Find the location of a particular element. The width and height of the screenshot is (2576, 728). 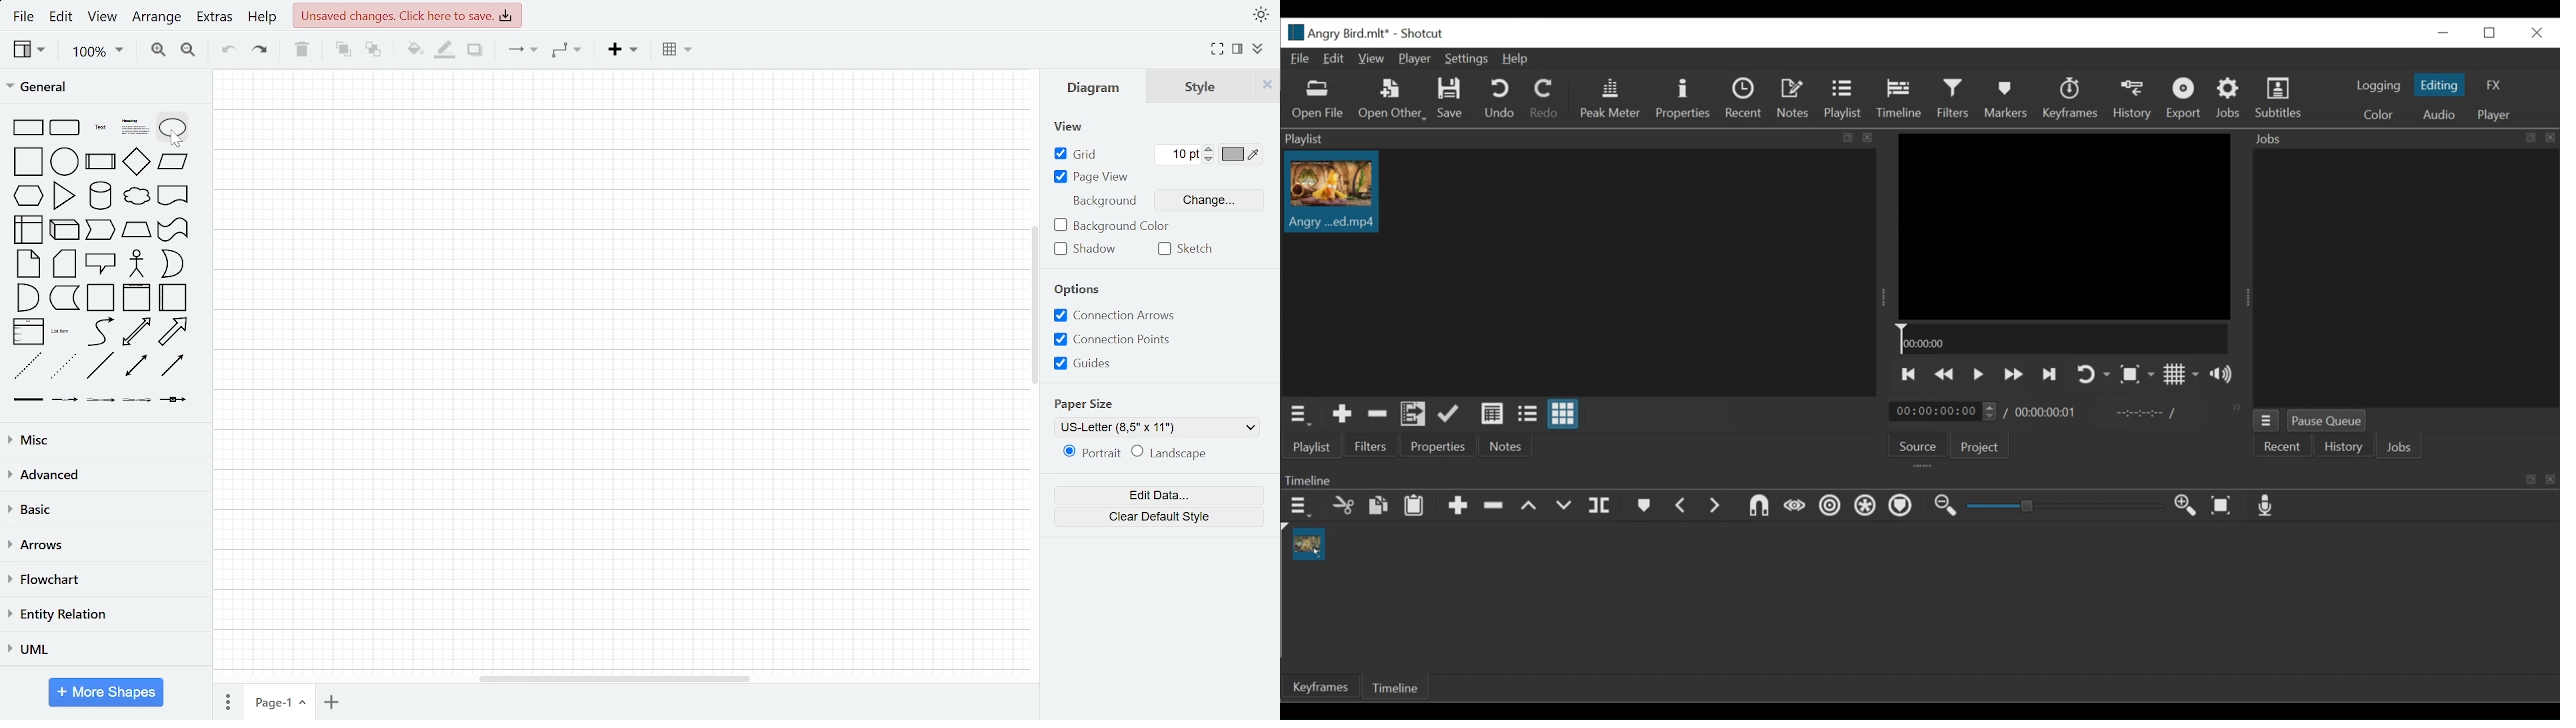

extras is located at coordinates (215, 20).